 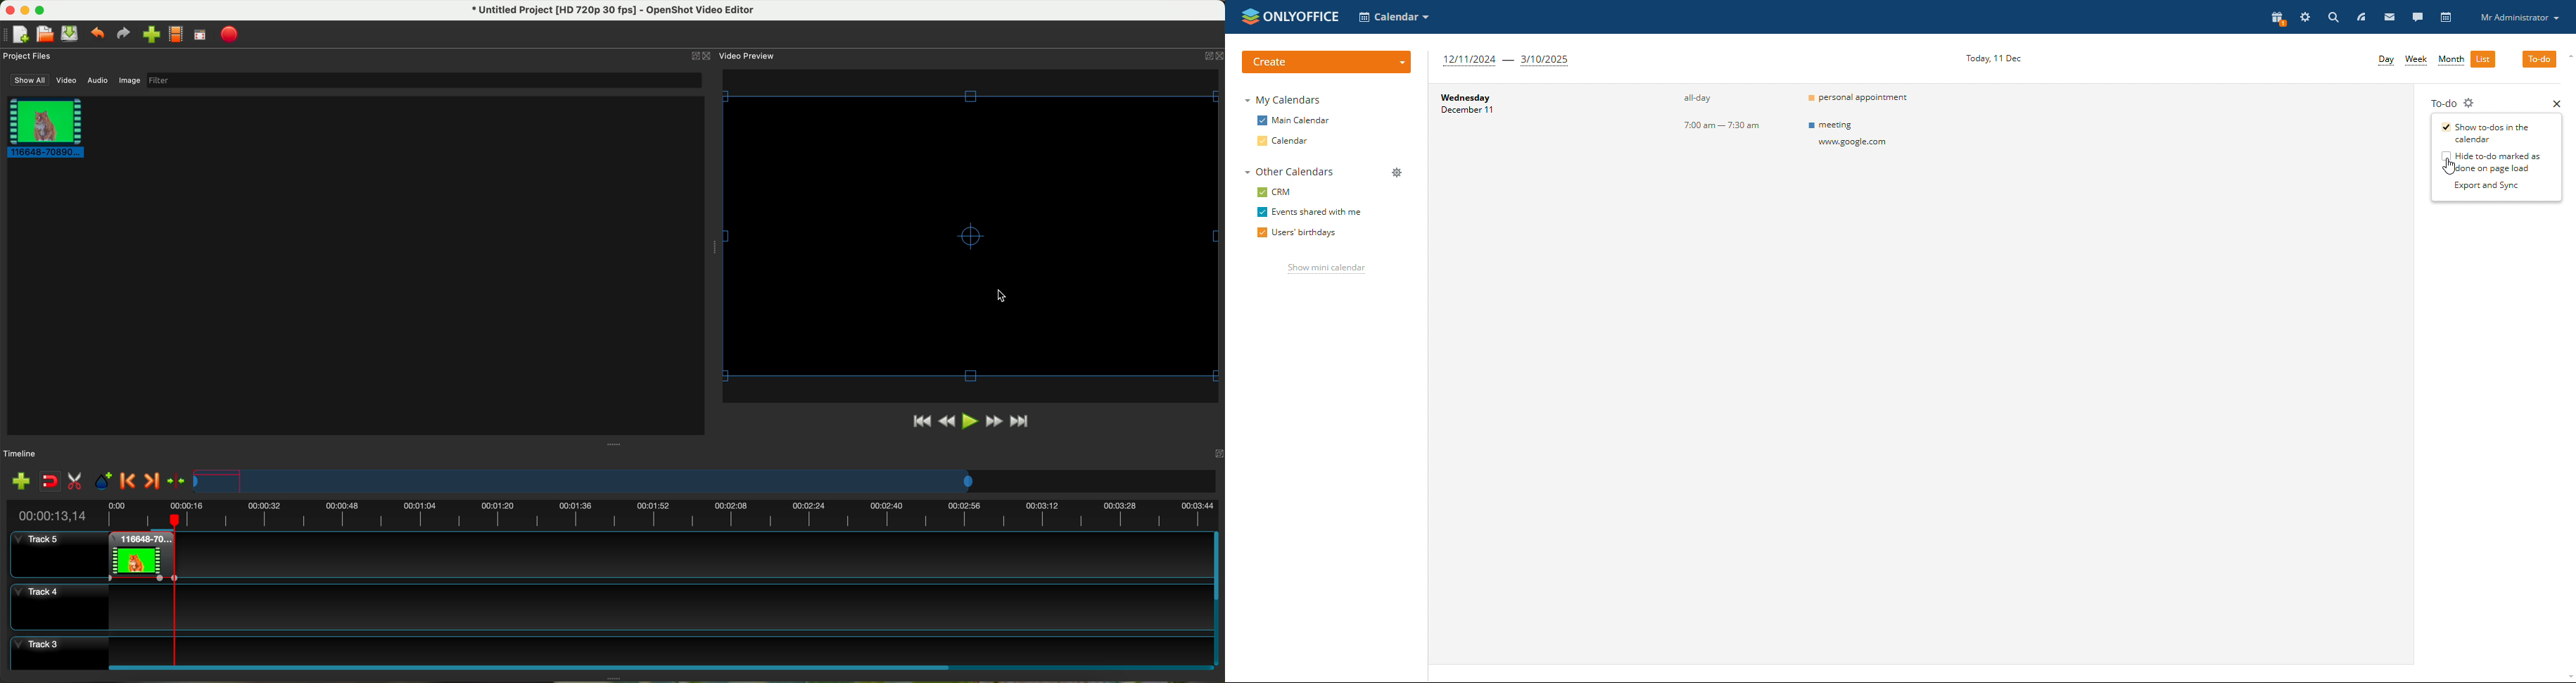 I want to click on calendar, so click(x=1283, y=141).